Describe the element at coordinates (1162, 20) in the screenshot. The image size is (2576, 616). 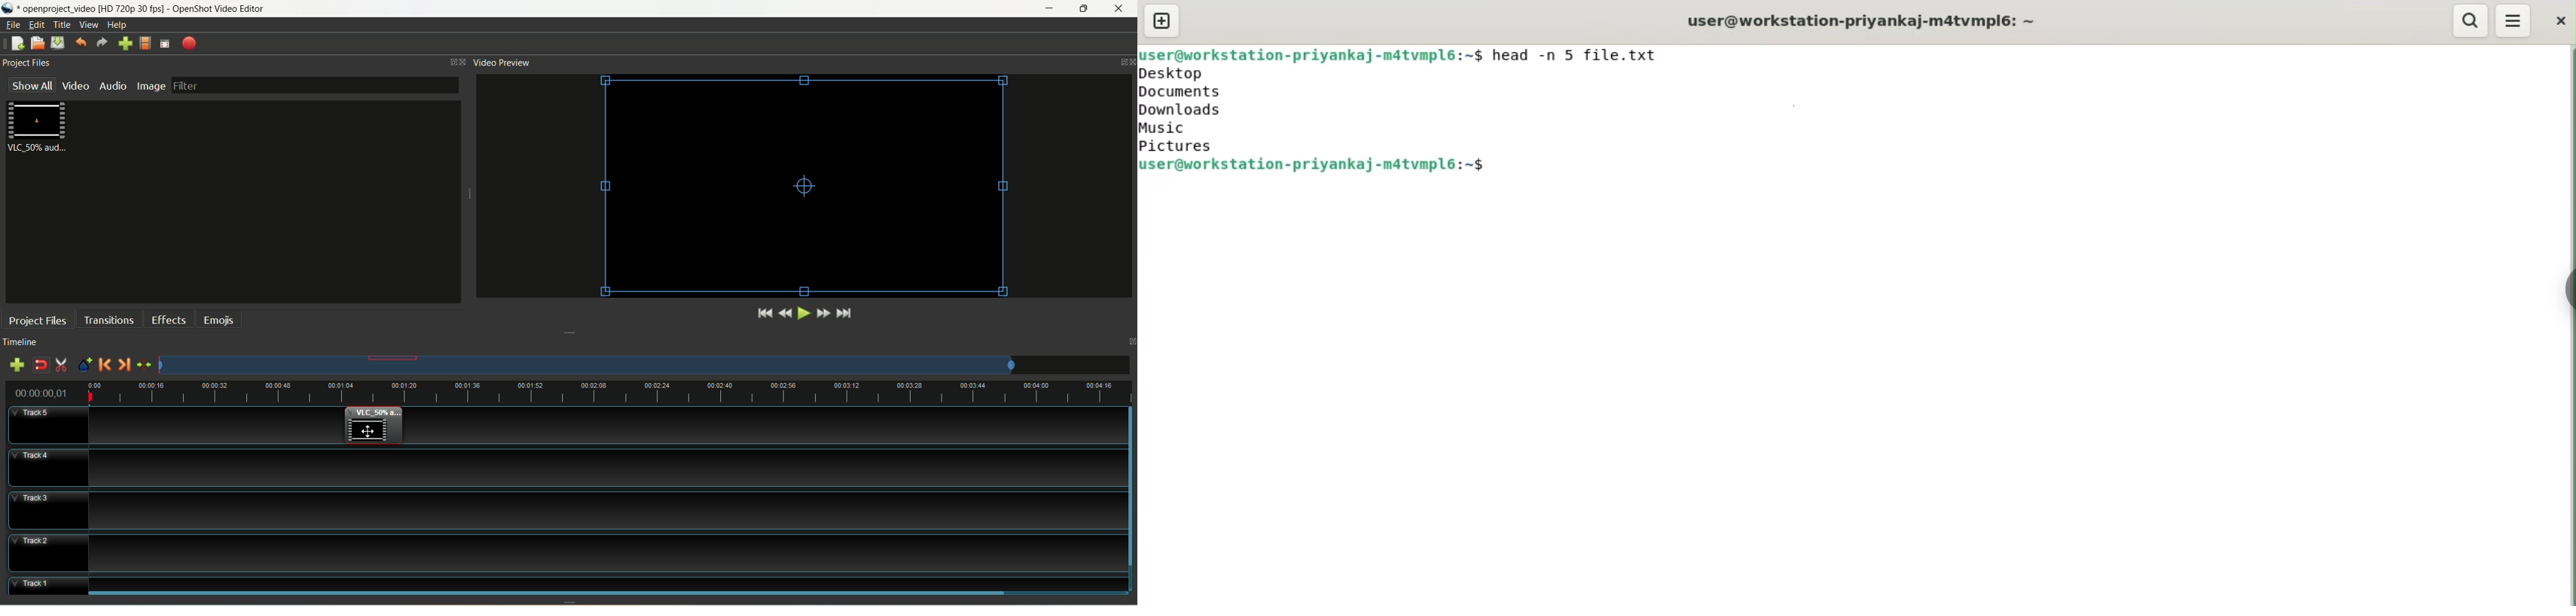
I see `new tab` at that location.